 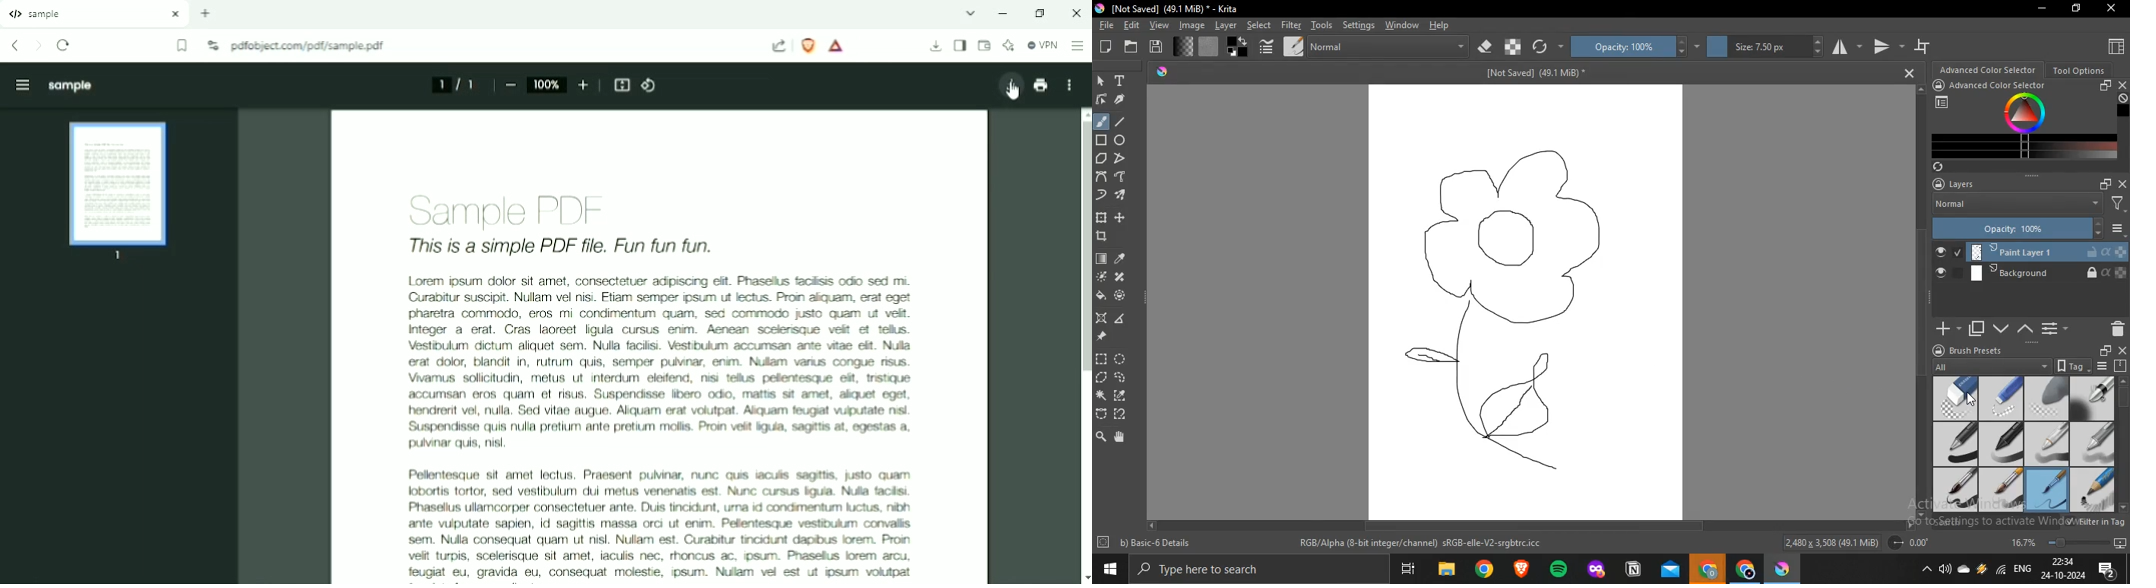 What do you see at coordinates (1322, 25) in the screenshot?
I see `tools` at bounding box center [1322, 25].